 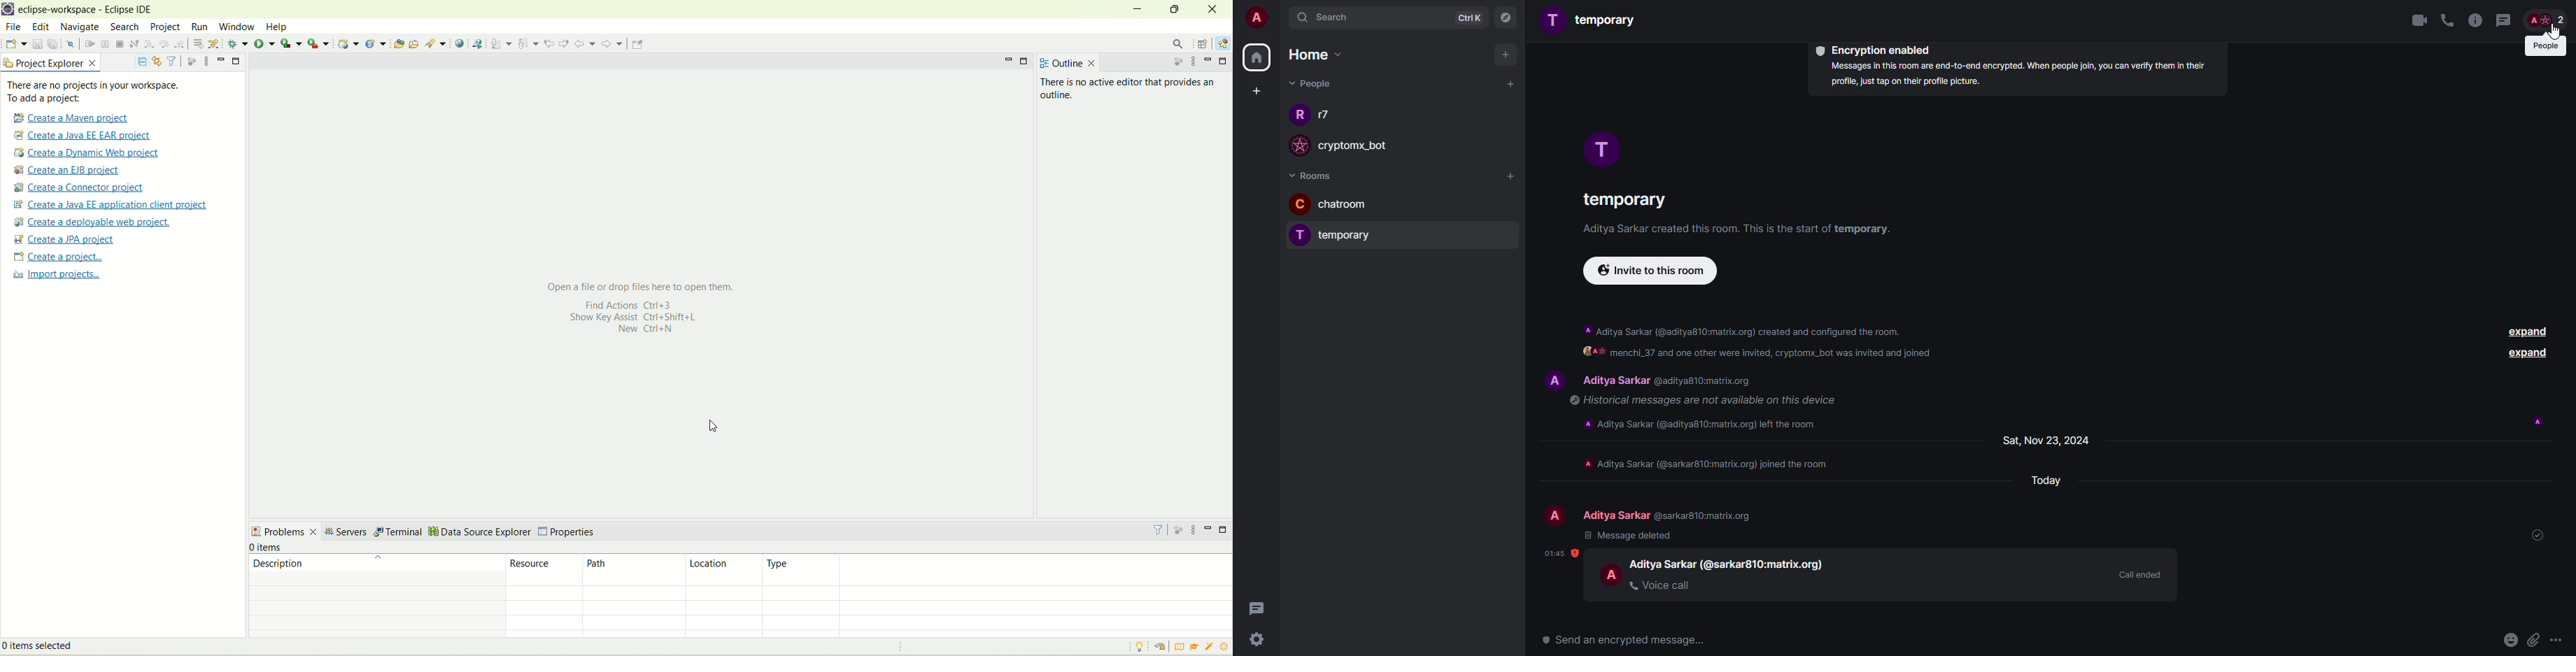 What do you see at coordinates (1296, 117) in the screenshot?
I see `profile` at bounding box center [1296, 117].